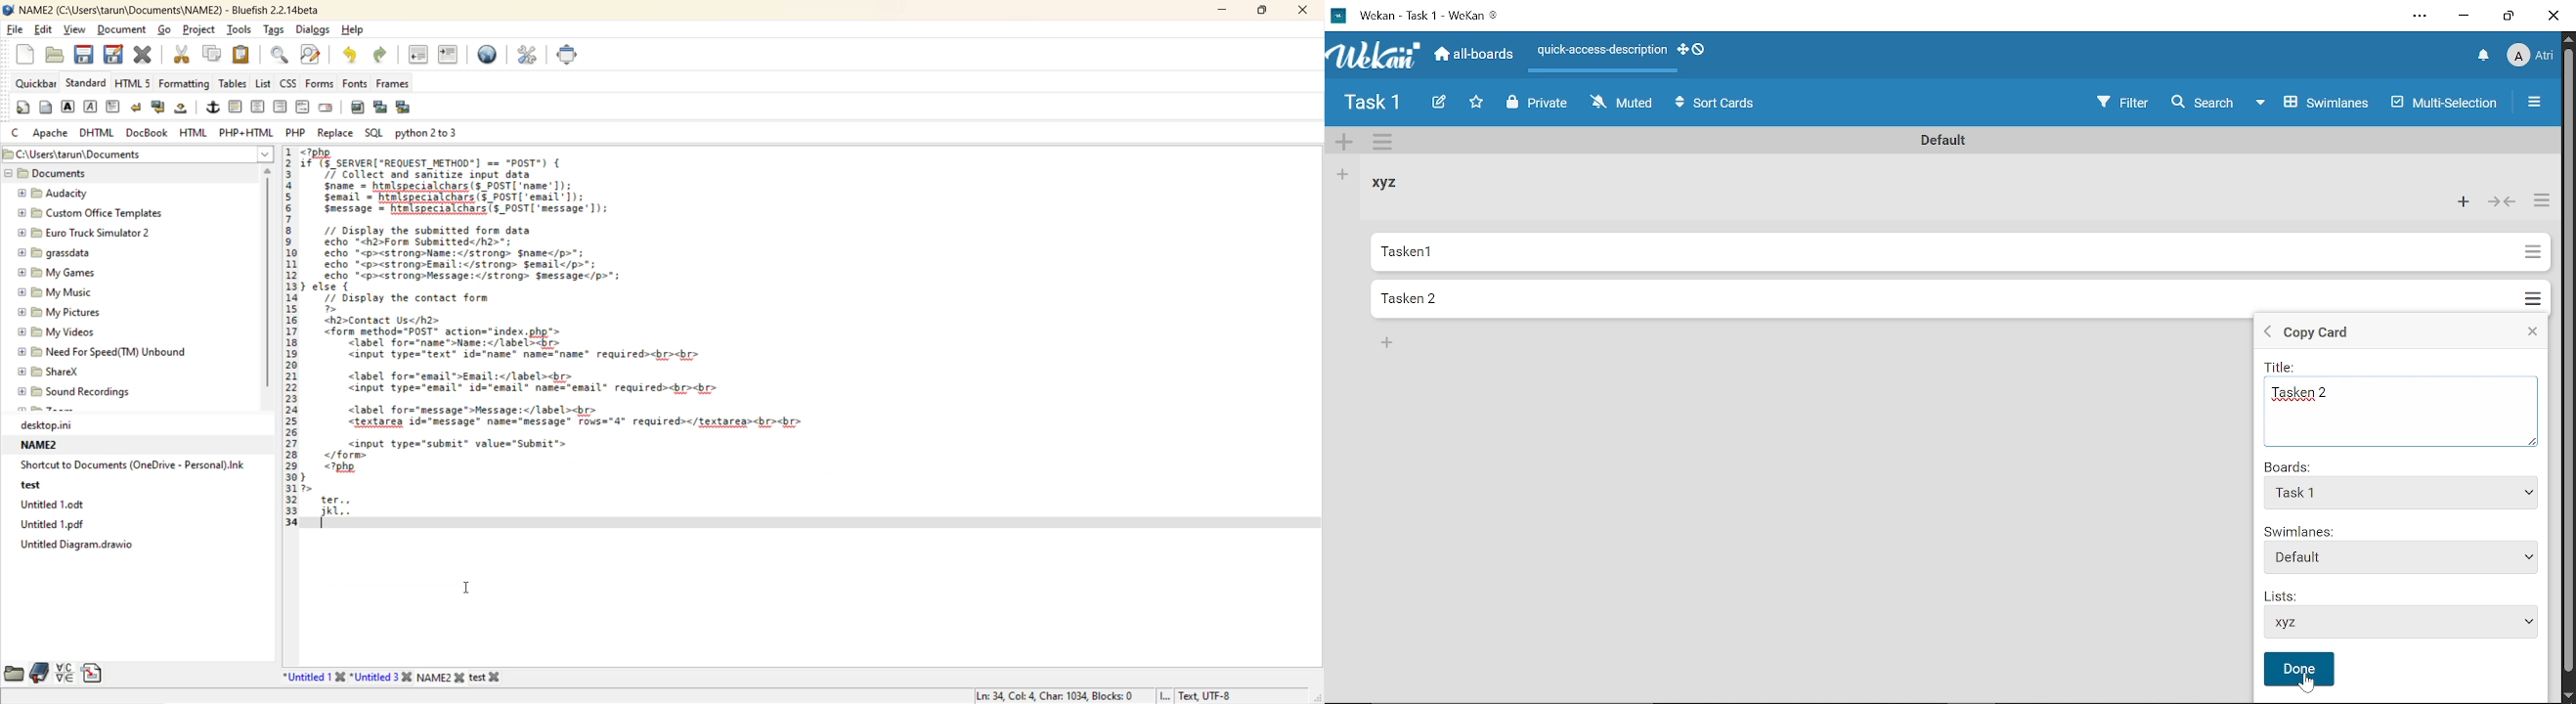 The height and width of the screenshot is (728, 2576). What do you see at coordinates (55, 425) in the screenshot?
I see `desktop.ini` at bounding box center [55, 425].